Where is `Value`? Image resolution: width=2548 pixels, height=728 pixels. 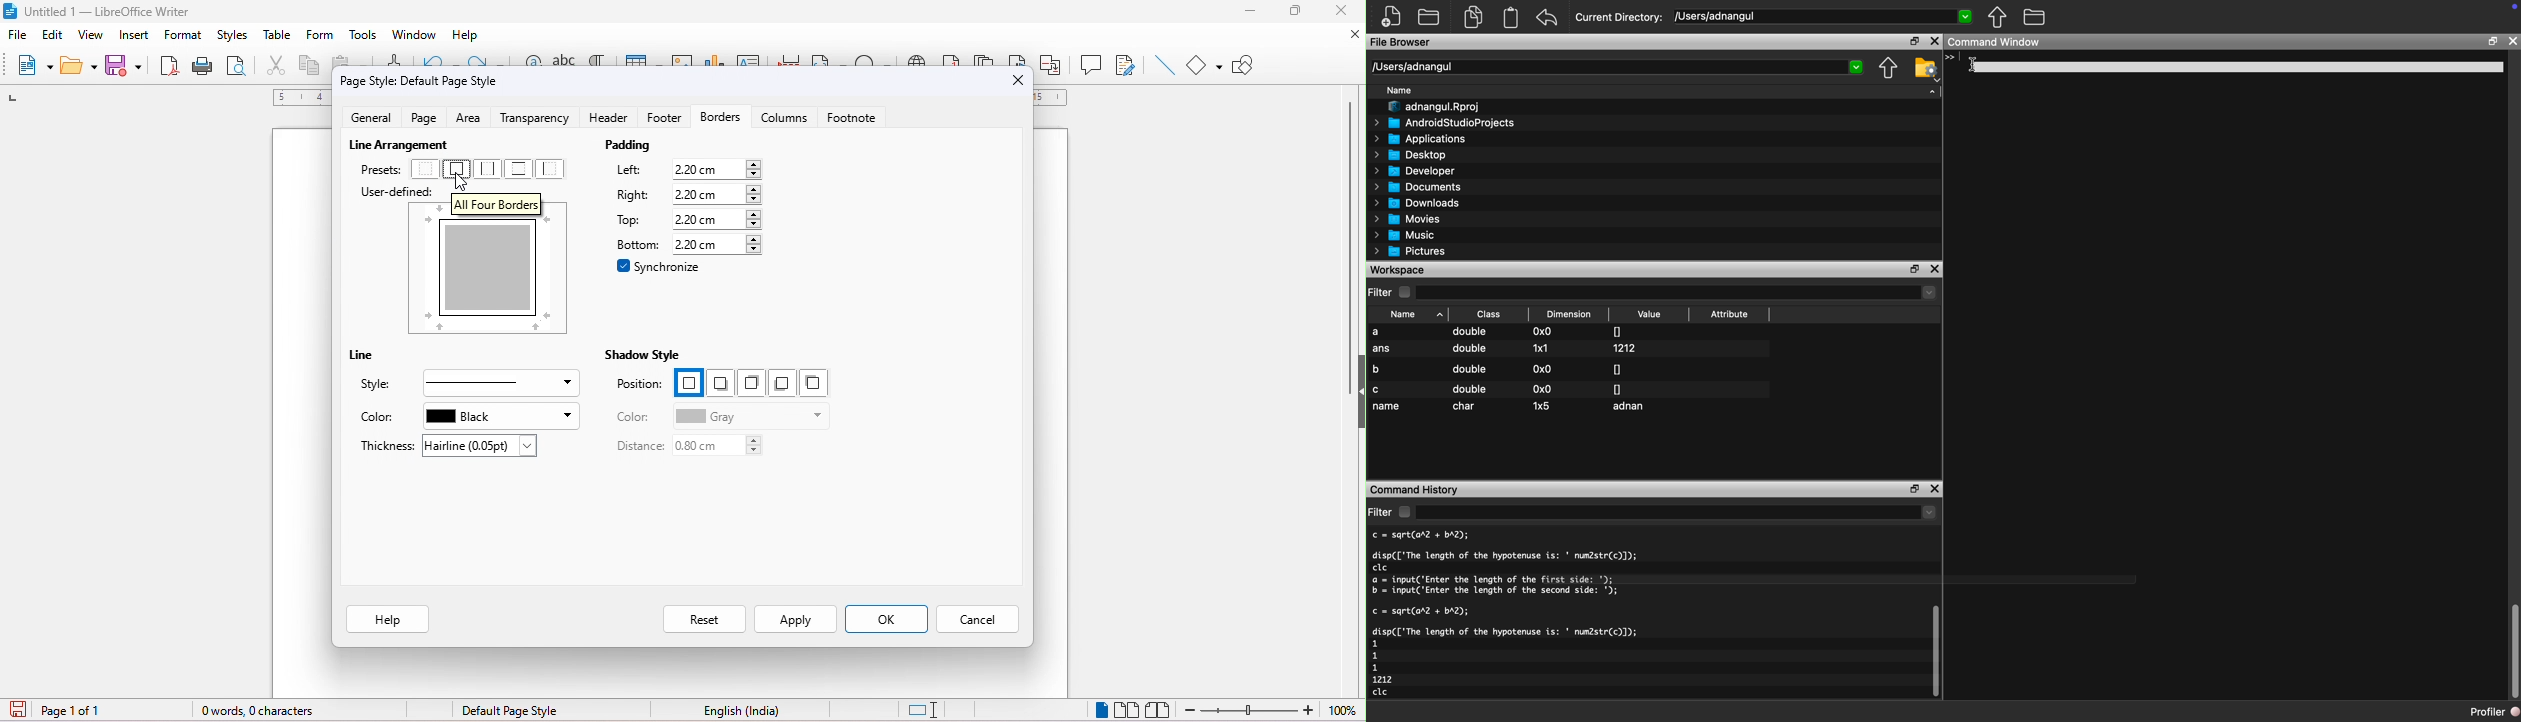 Value is located at coordinates (1651, 314).